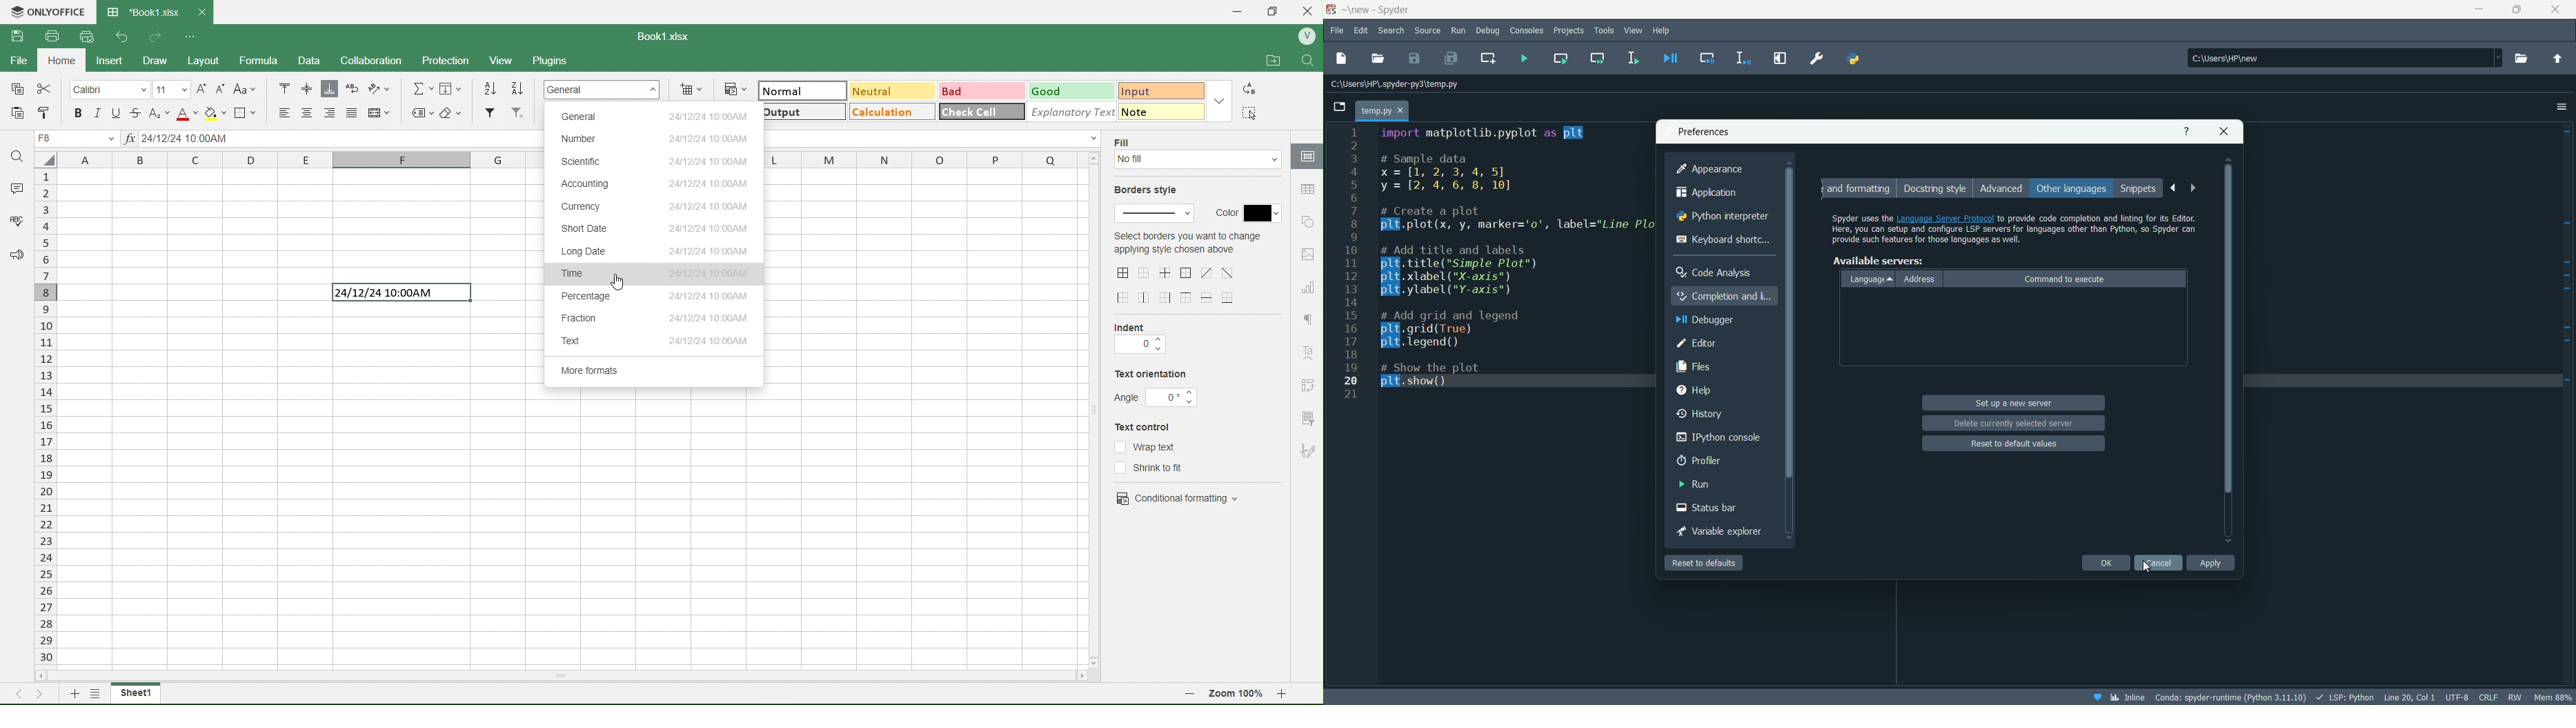 The width and height of the screenshot is (2576, 728). What do you see at coordinates (605, 88) in the screenshot?
I see `Number Format` at bounding box center [605, 88].